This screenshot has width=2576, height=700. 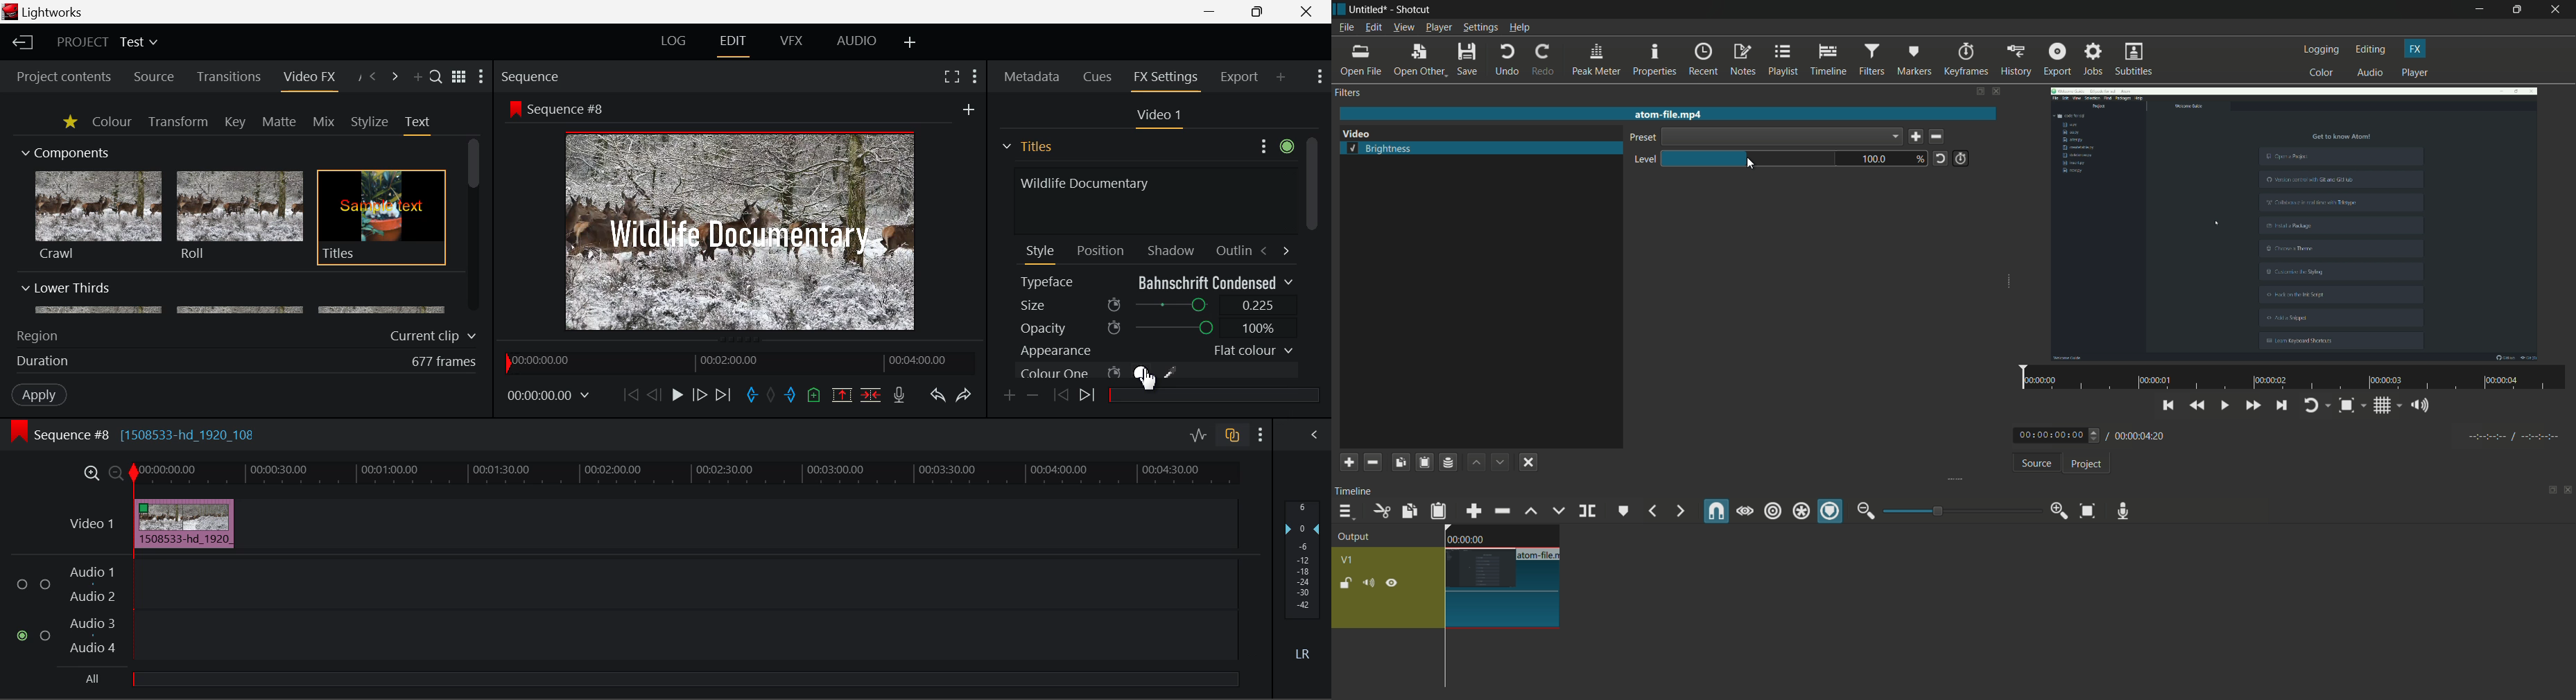 I want to click on save, so click(x=1916, y=137).